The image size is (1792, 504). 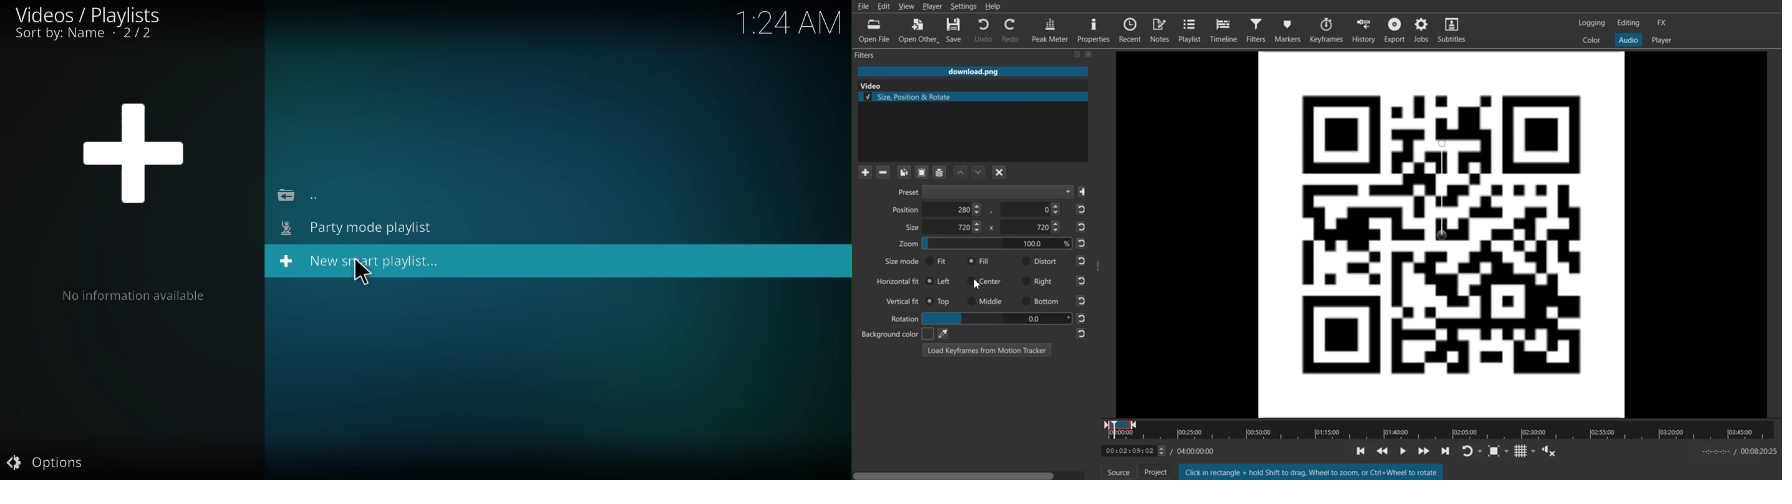 I want to click on Cursor, so click(x=979, y=284).